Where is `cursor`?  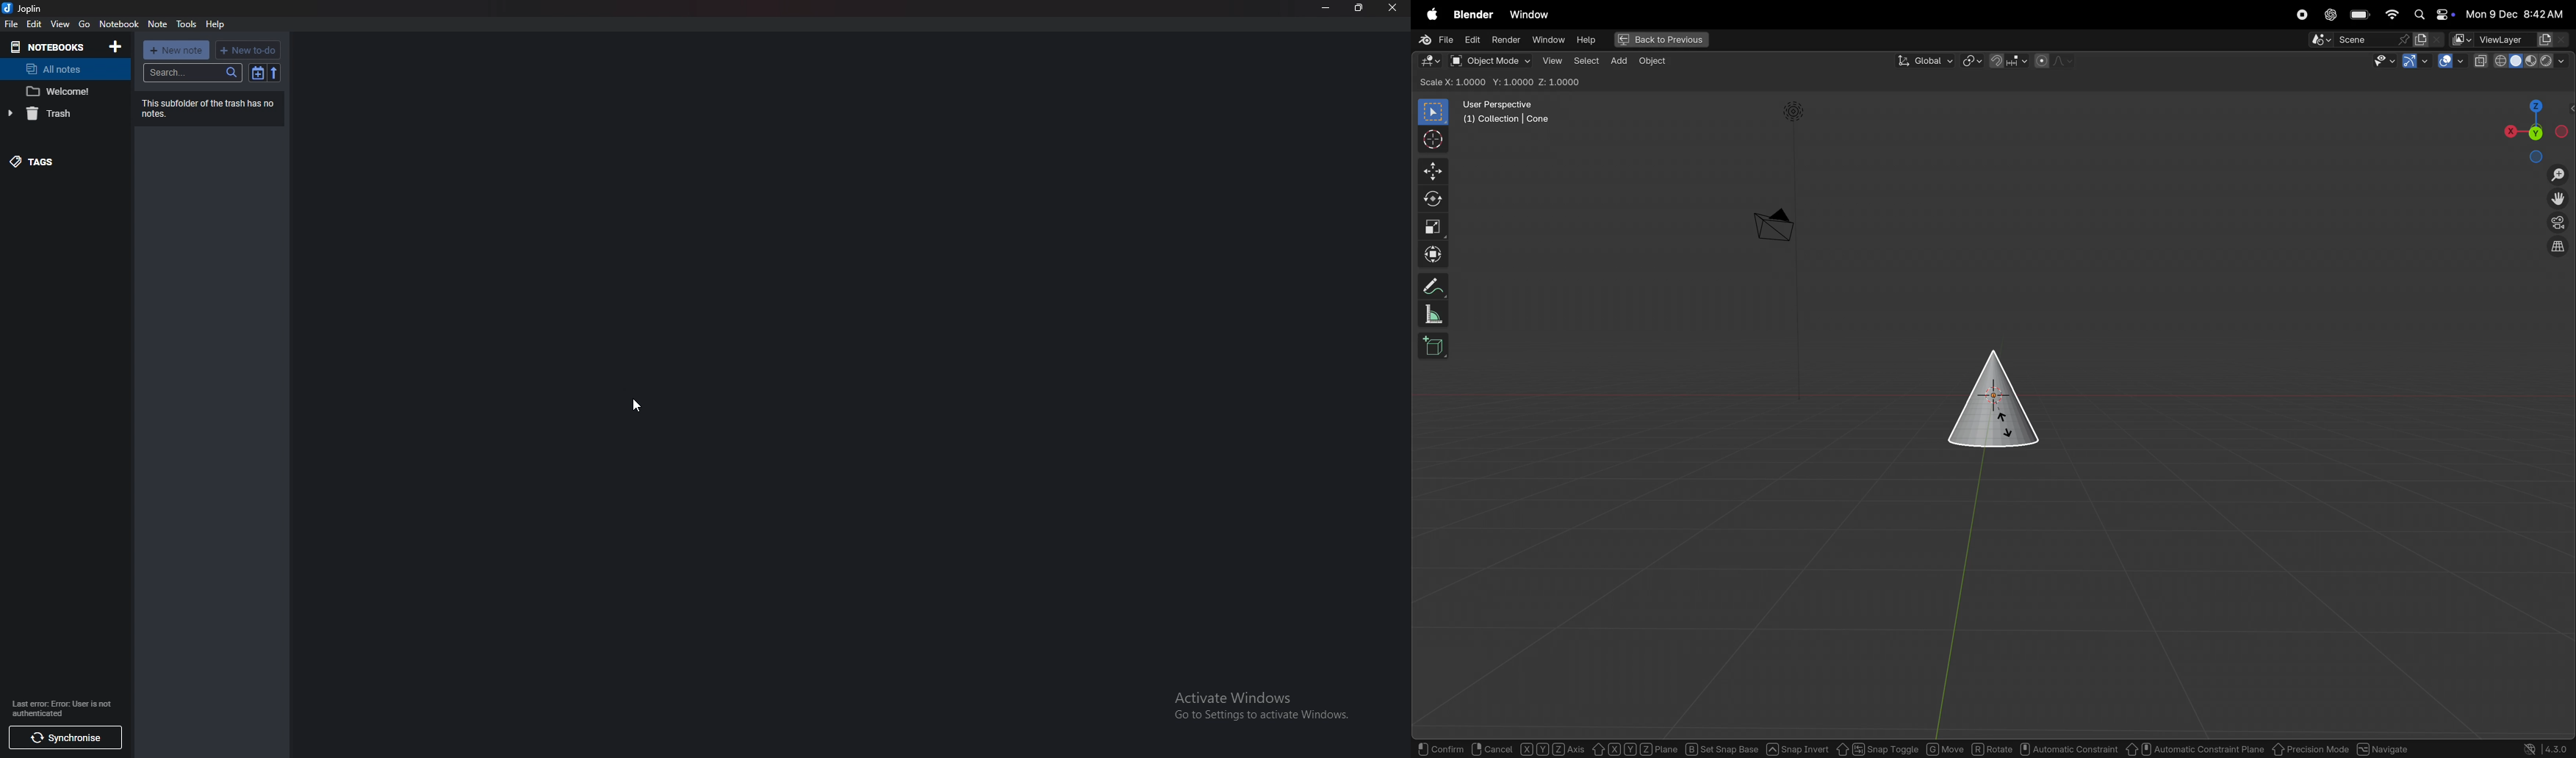 cursor is located at coordinates (2008, 424).